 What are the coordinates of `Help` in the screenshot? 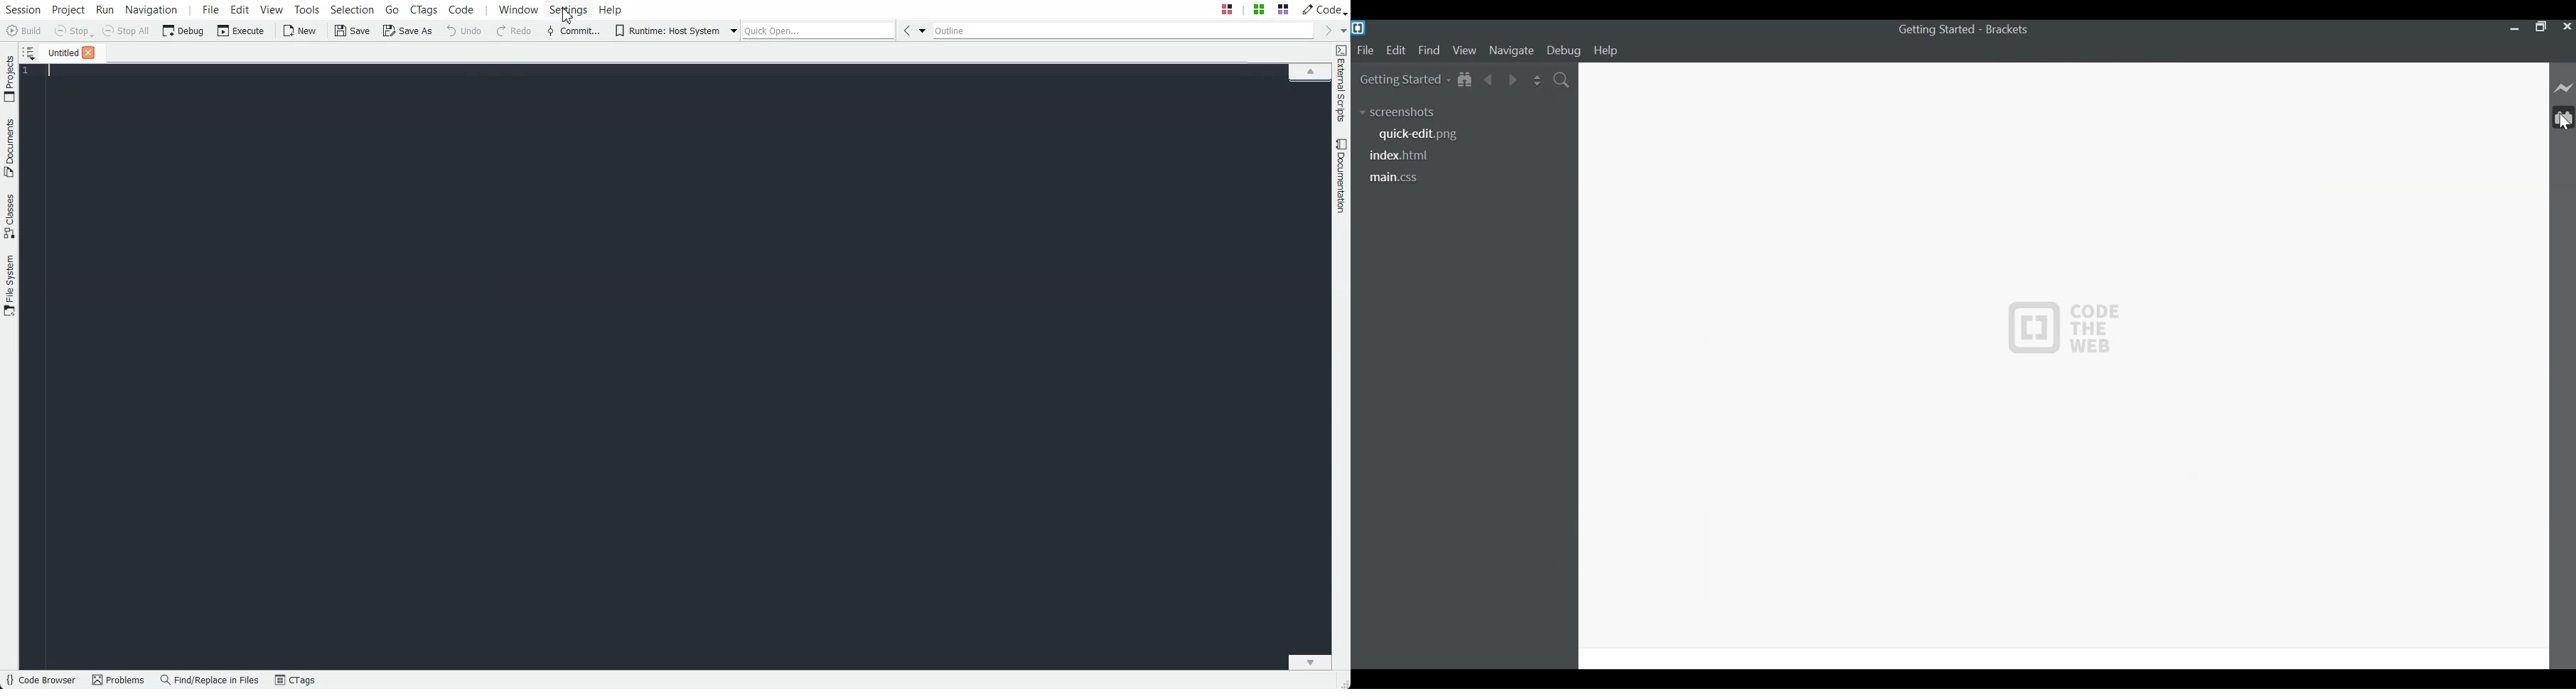 It's located at (611, 9).